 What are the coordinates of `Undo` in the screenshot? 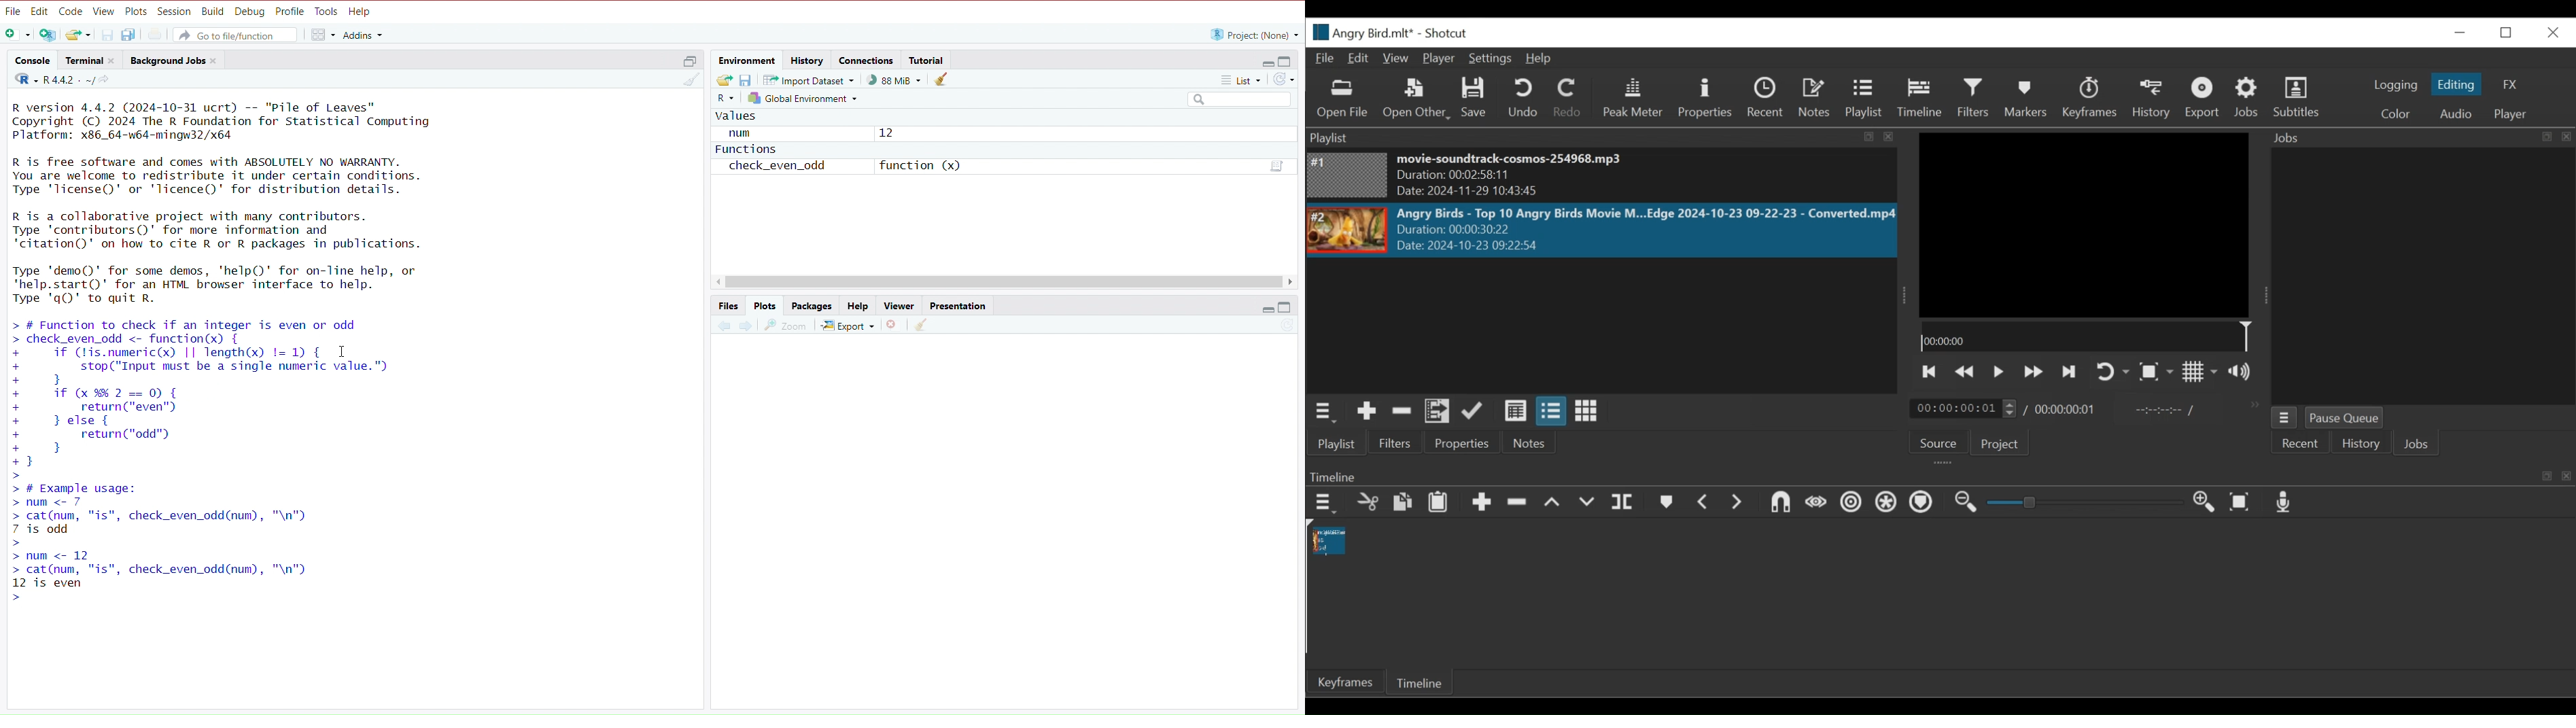 It's located at (1524, 98).